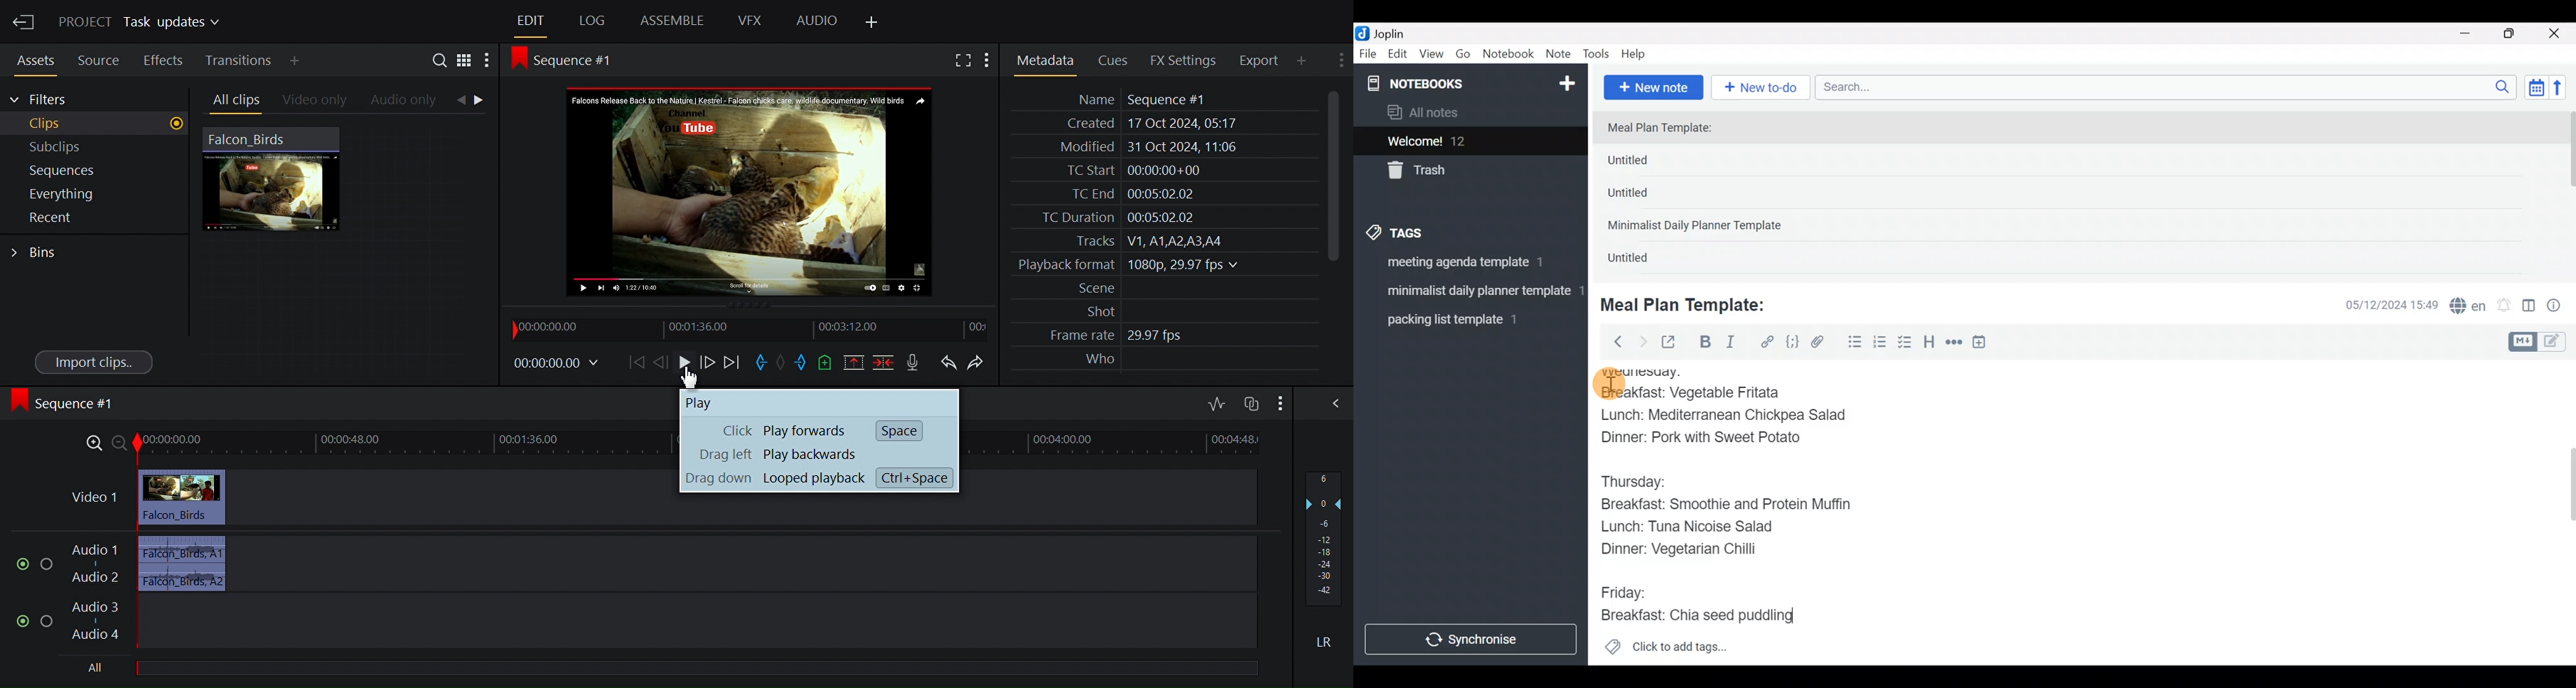  Describe the element at coordinates (1649, 163) in the screenshot. I see `Untitled` at that location.